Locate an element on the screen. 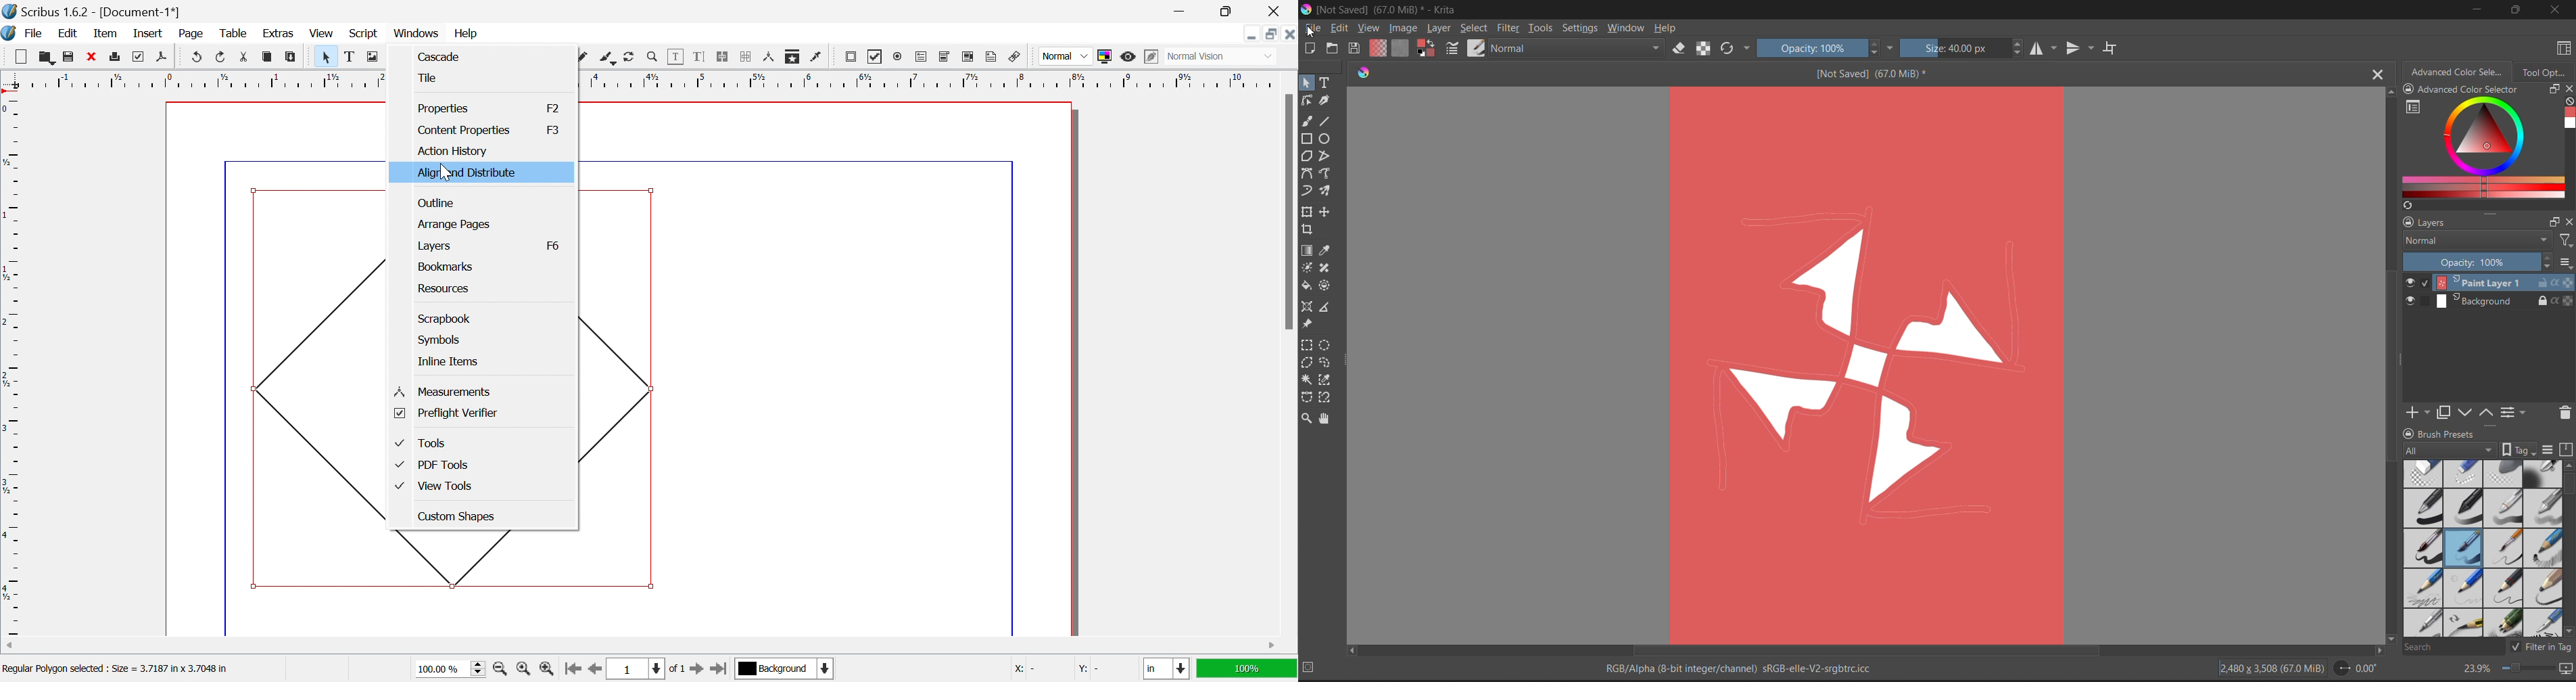 Image resolution: width=2576 pixels, height=700 pixels. tools is located at coordinates (1307, 346).